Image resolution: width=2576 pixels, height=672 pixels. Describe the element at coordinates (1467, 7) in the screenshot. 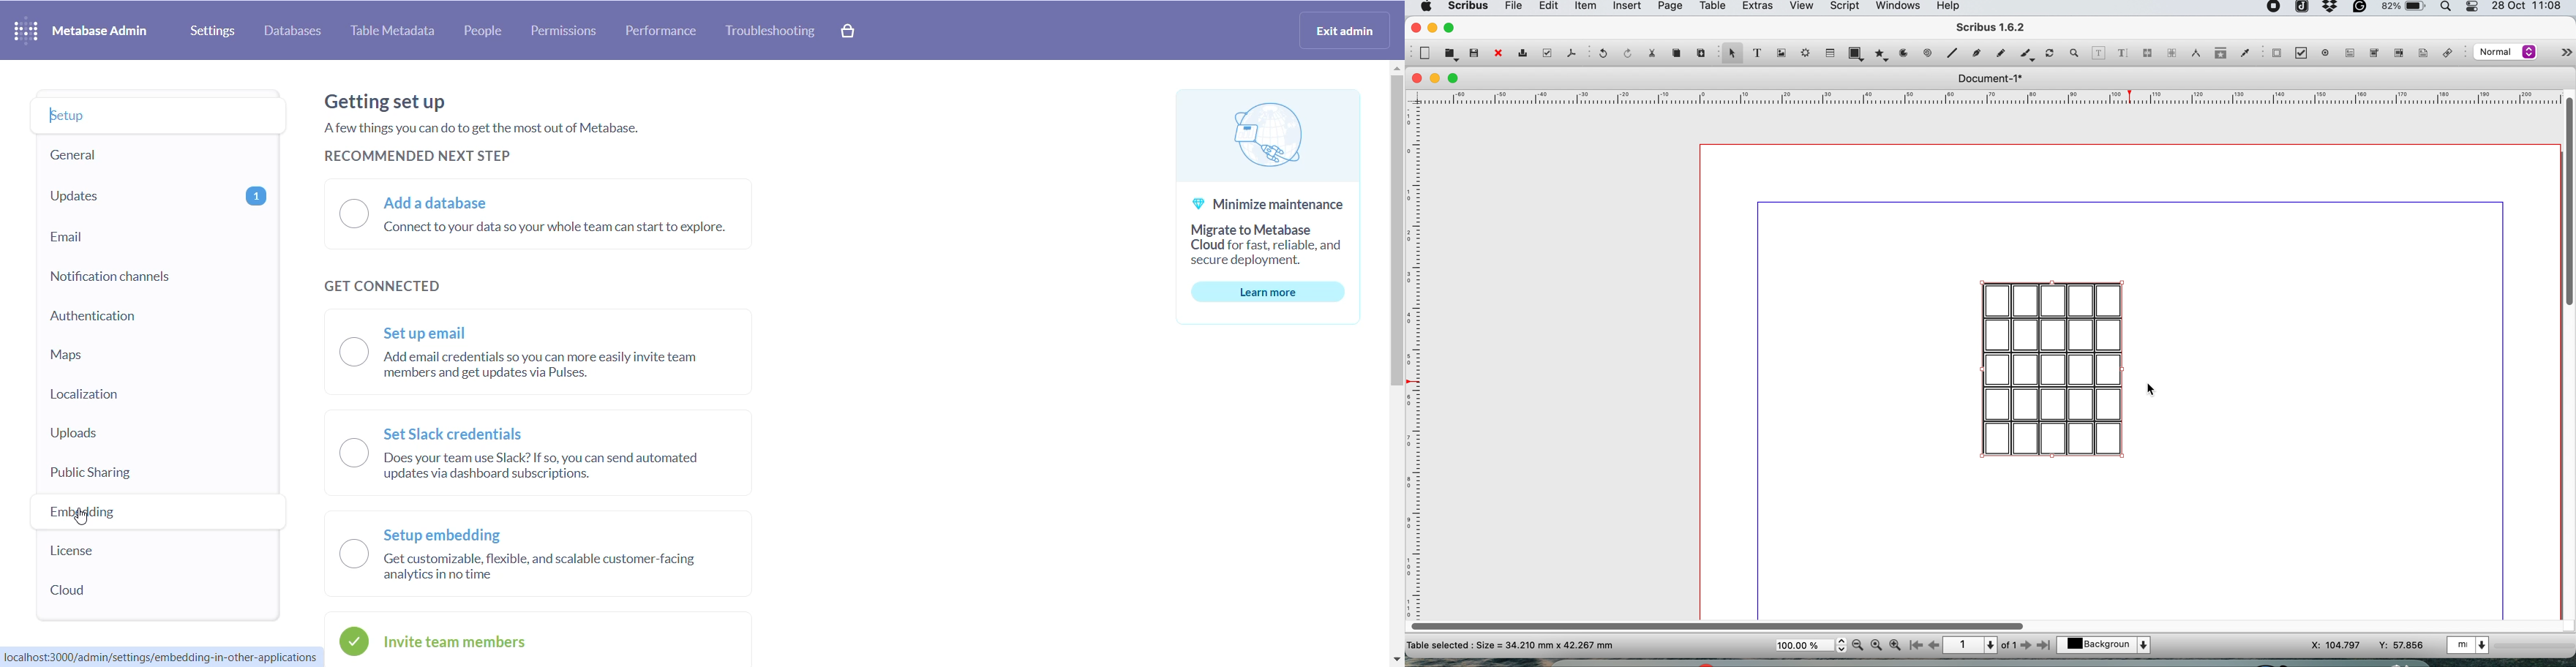

I see `scribus` at that location.